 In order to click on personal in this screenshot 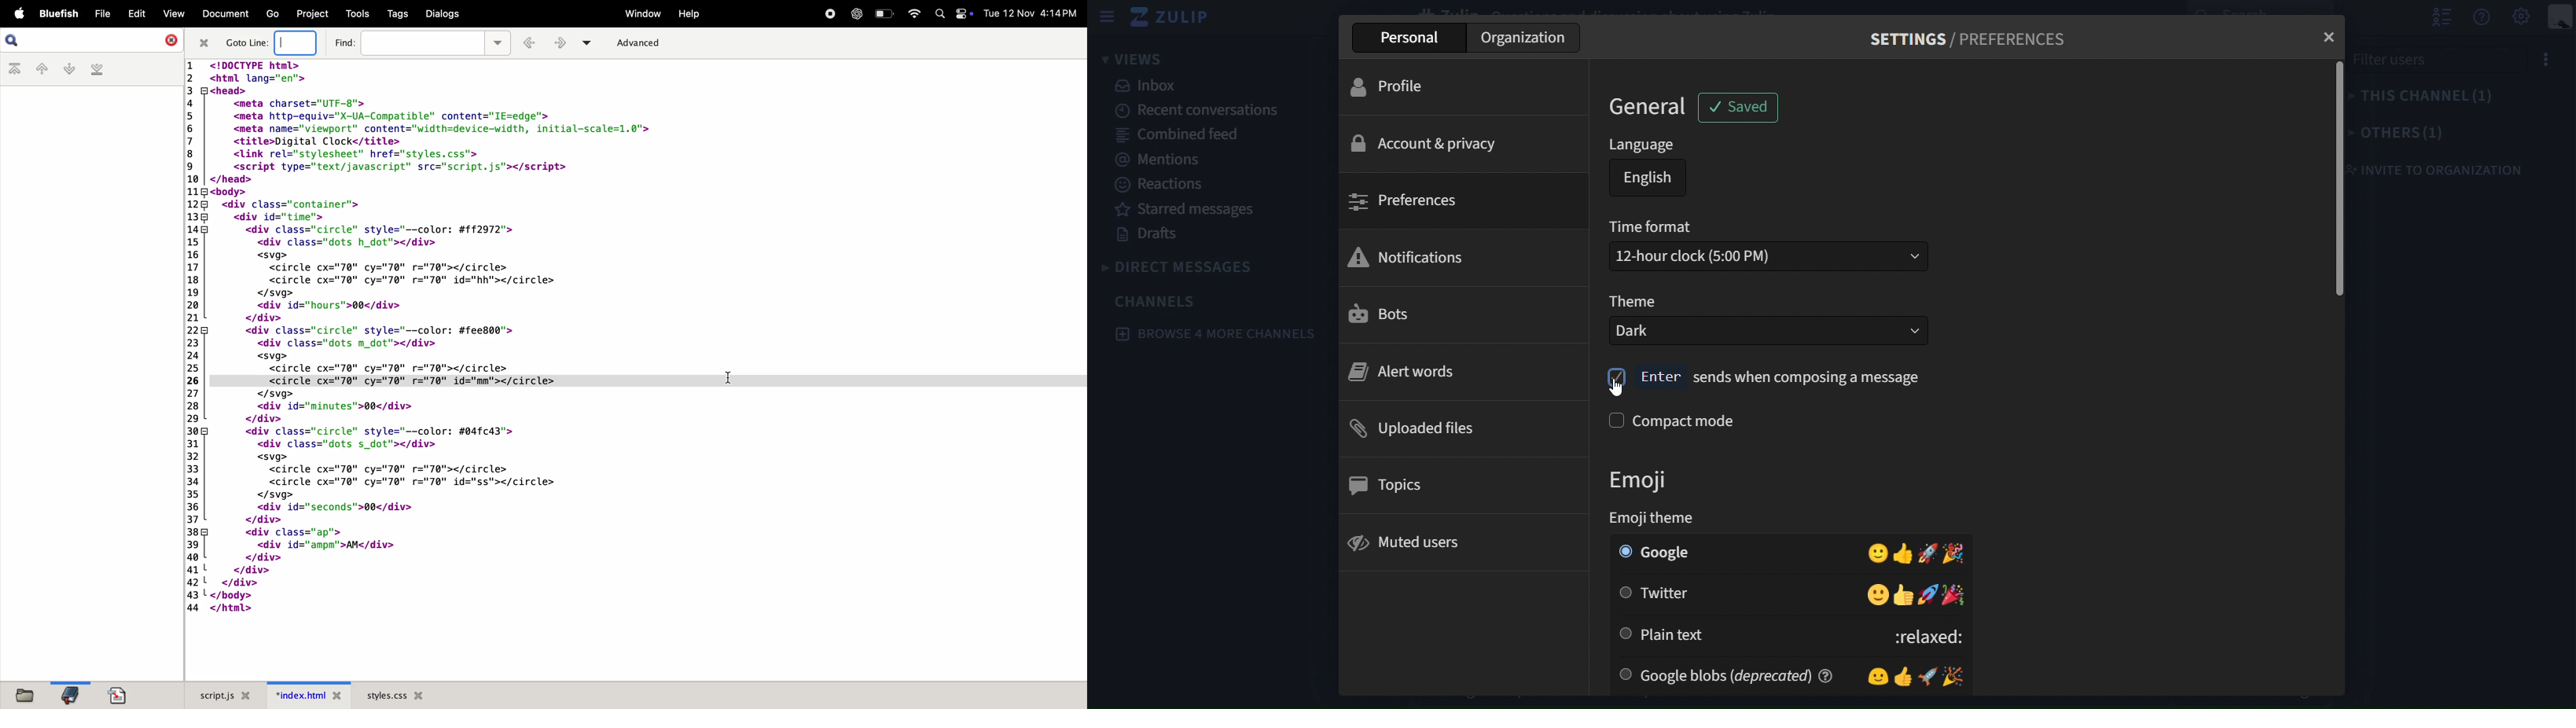, I will do `click(1410, 38)`.